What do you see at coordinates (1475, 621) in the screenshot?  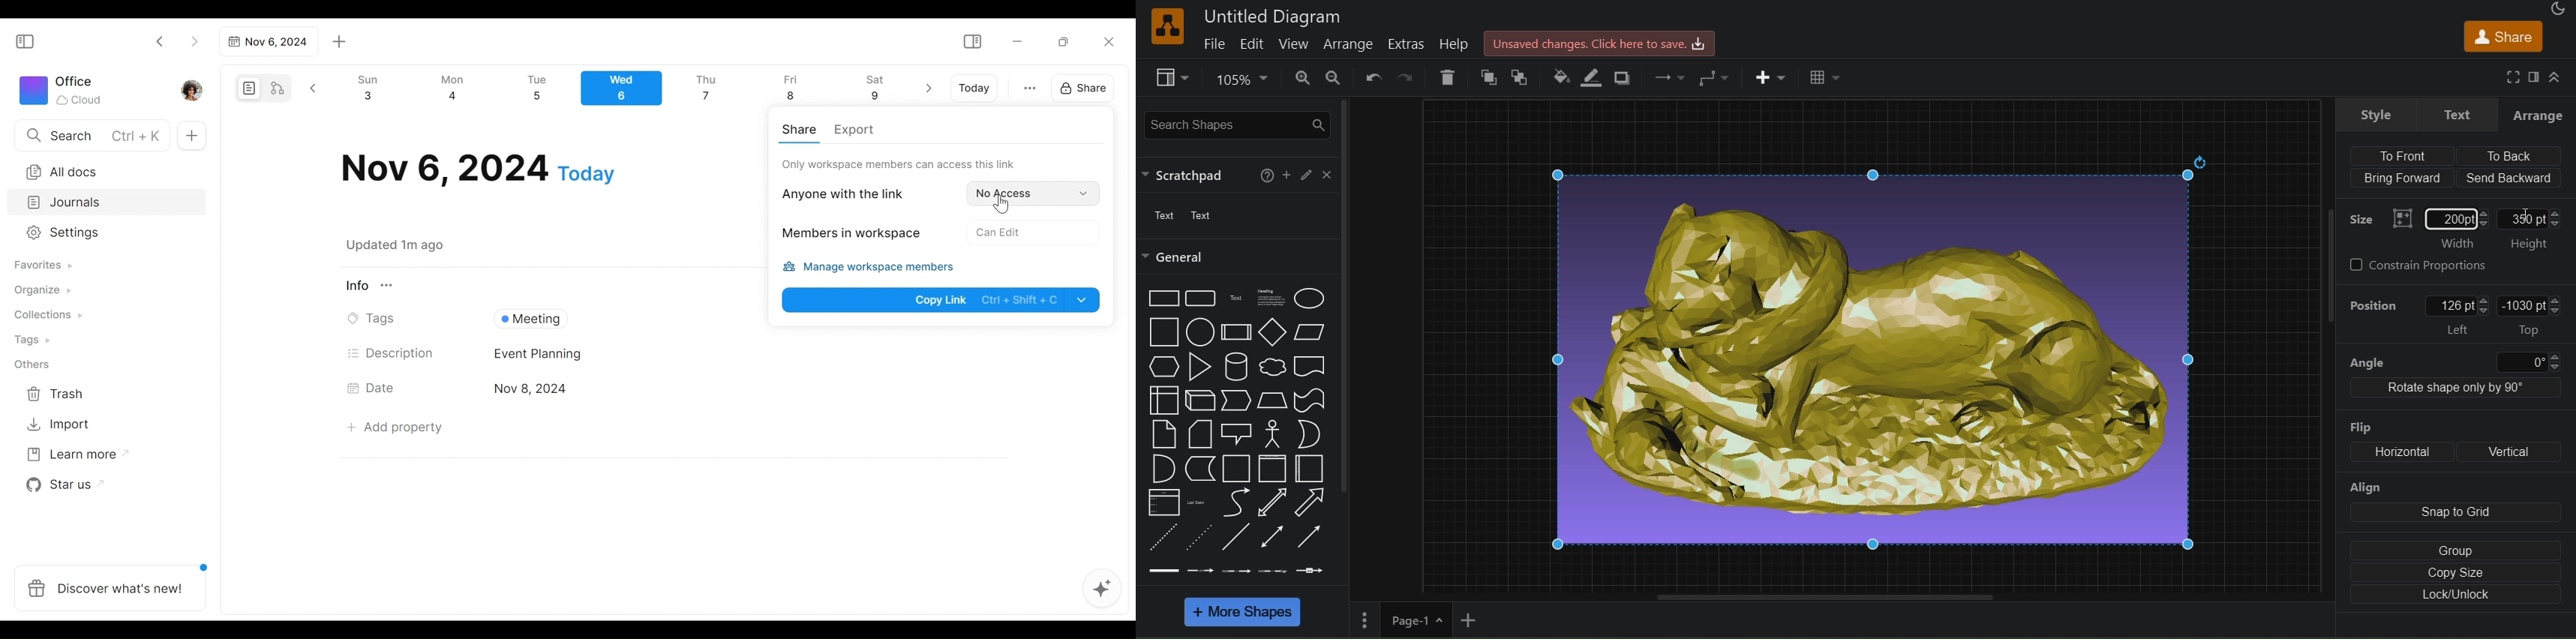 I see `add new page` at bounding box center [1475, 621].